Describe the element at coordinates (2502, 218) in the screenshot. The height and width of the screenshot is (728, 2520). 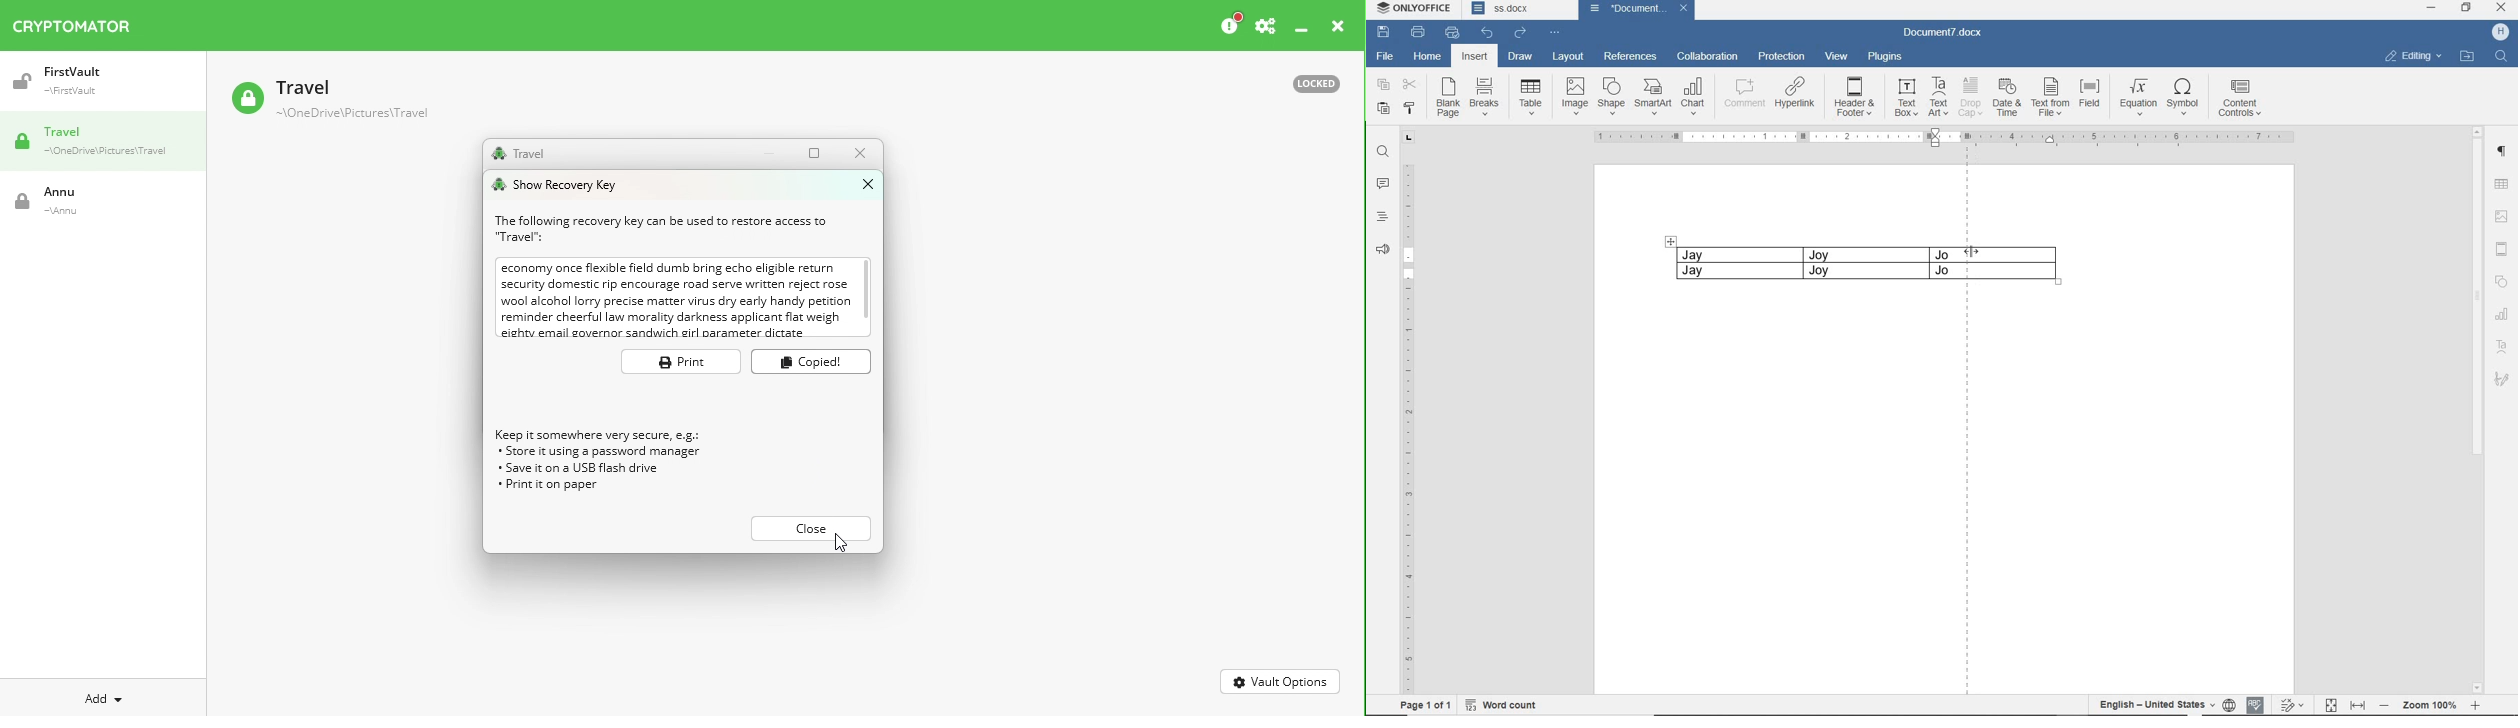
I see `IMAGE` at that location.